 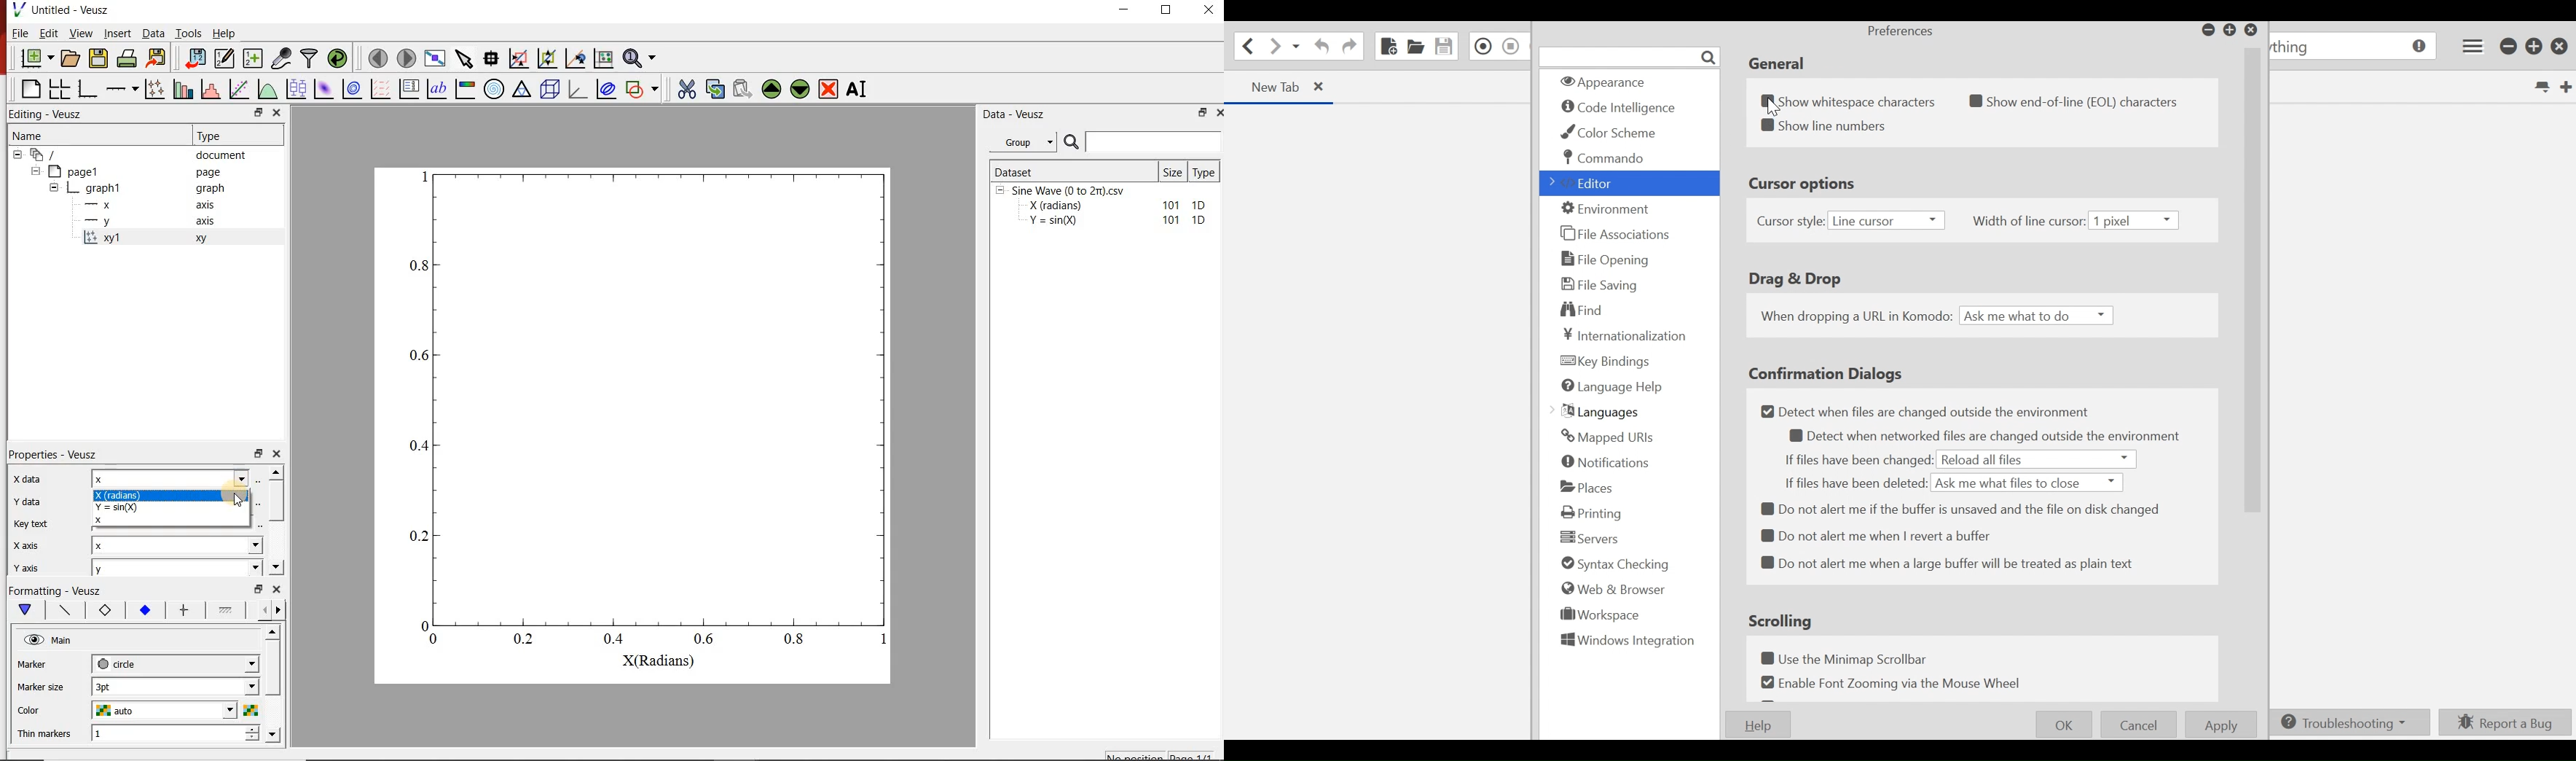 I want to click on Web & Browser, so click(x=1615, y=590).